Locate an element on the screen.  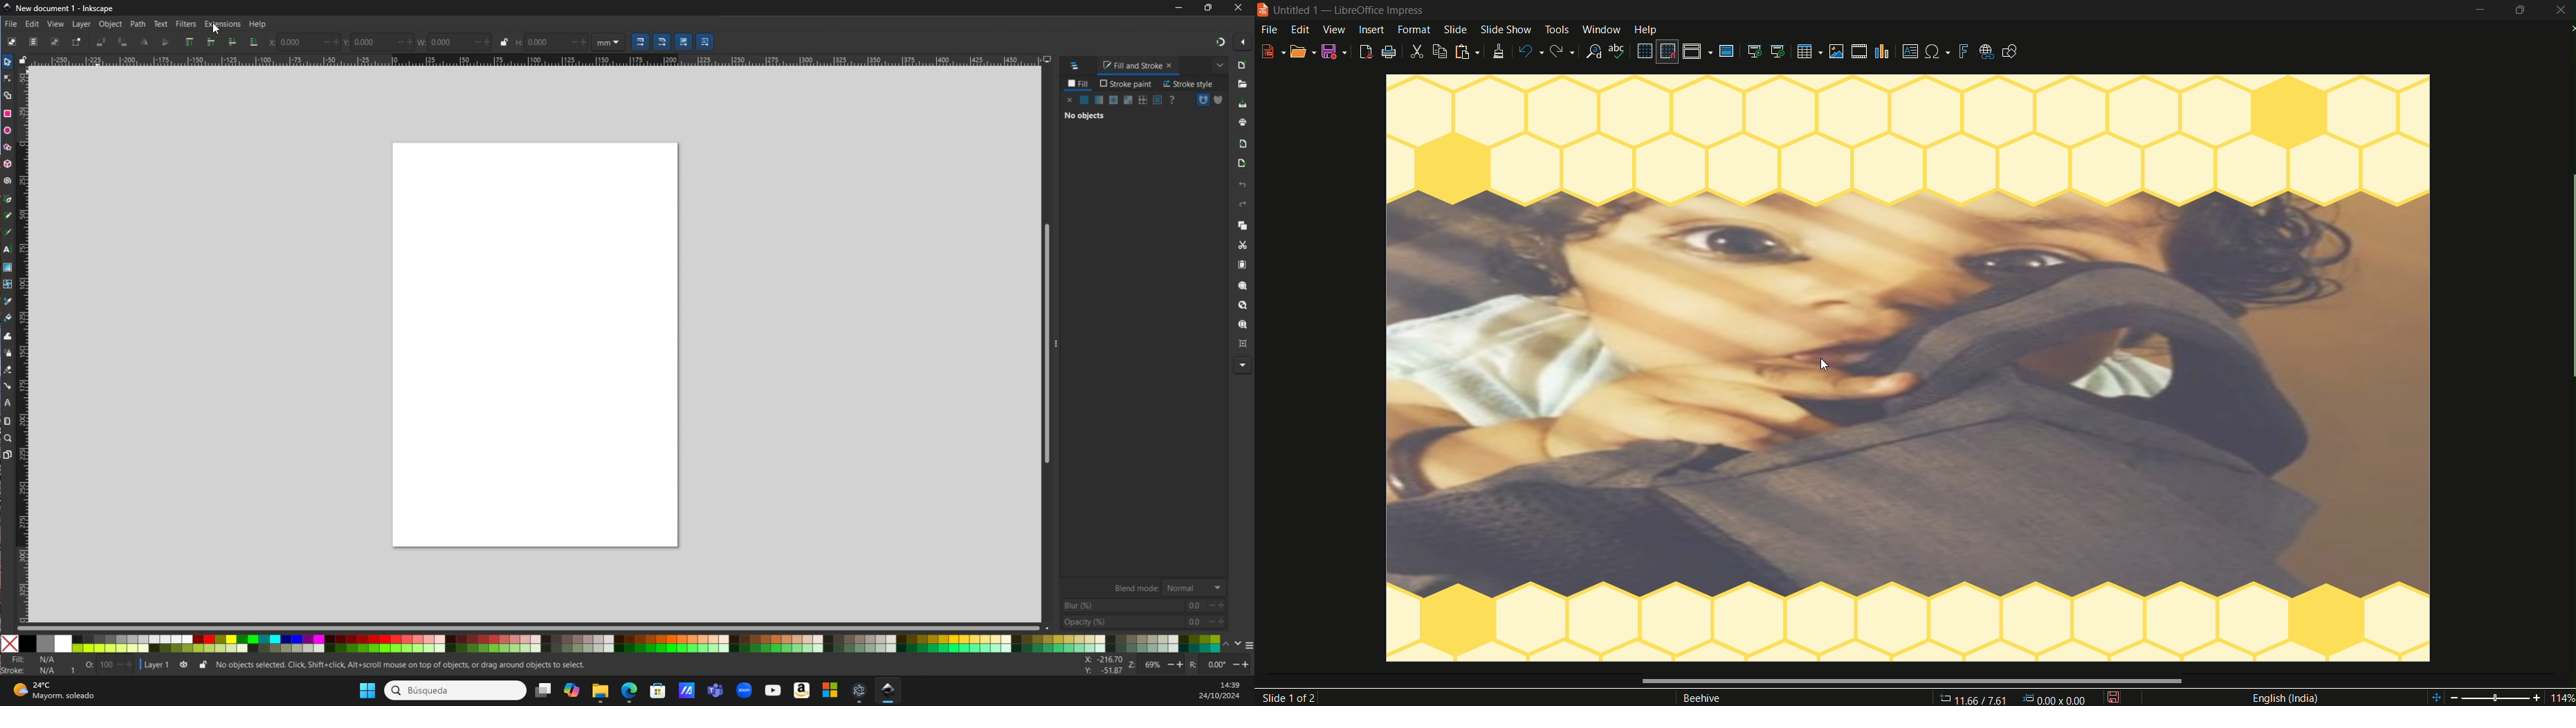
vertical scale is located at coordinates (25, 339).